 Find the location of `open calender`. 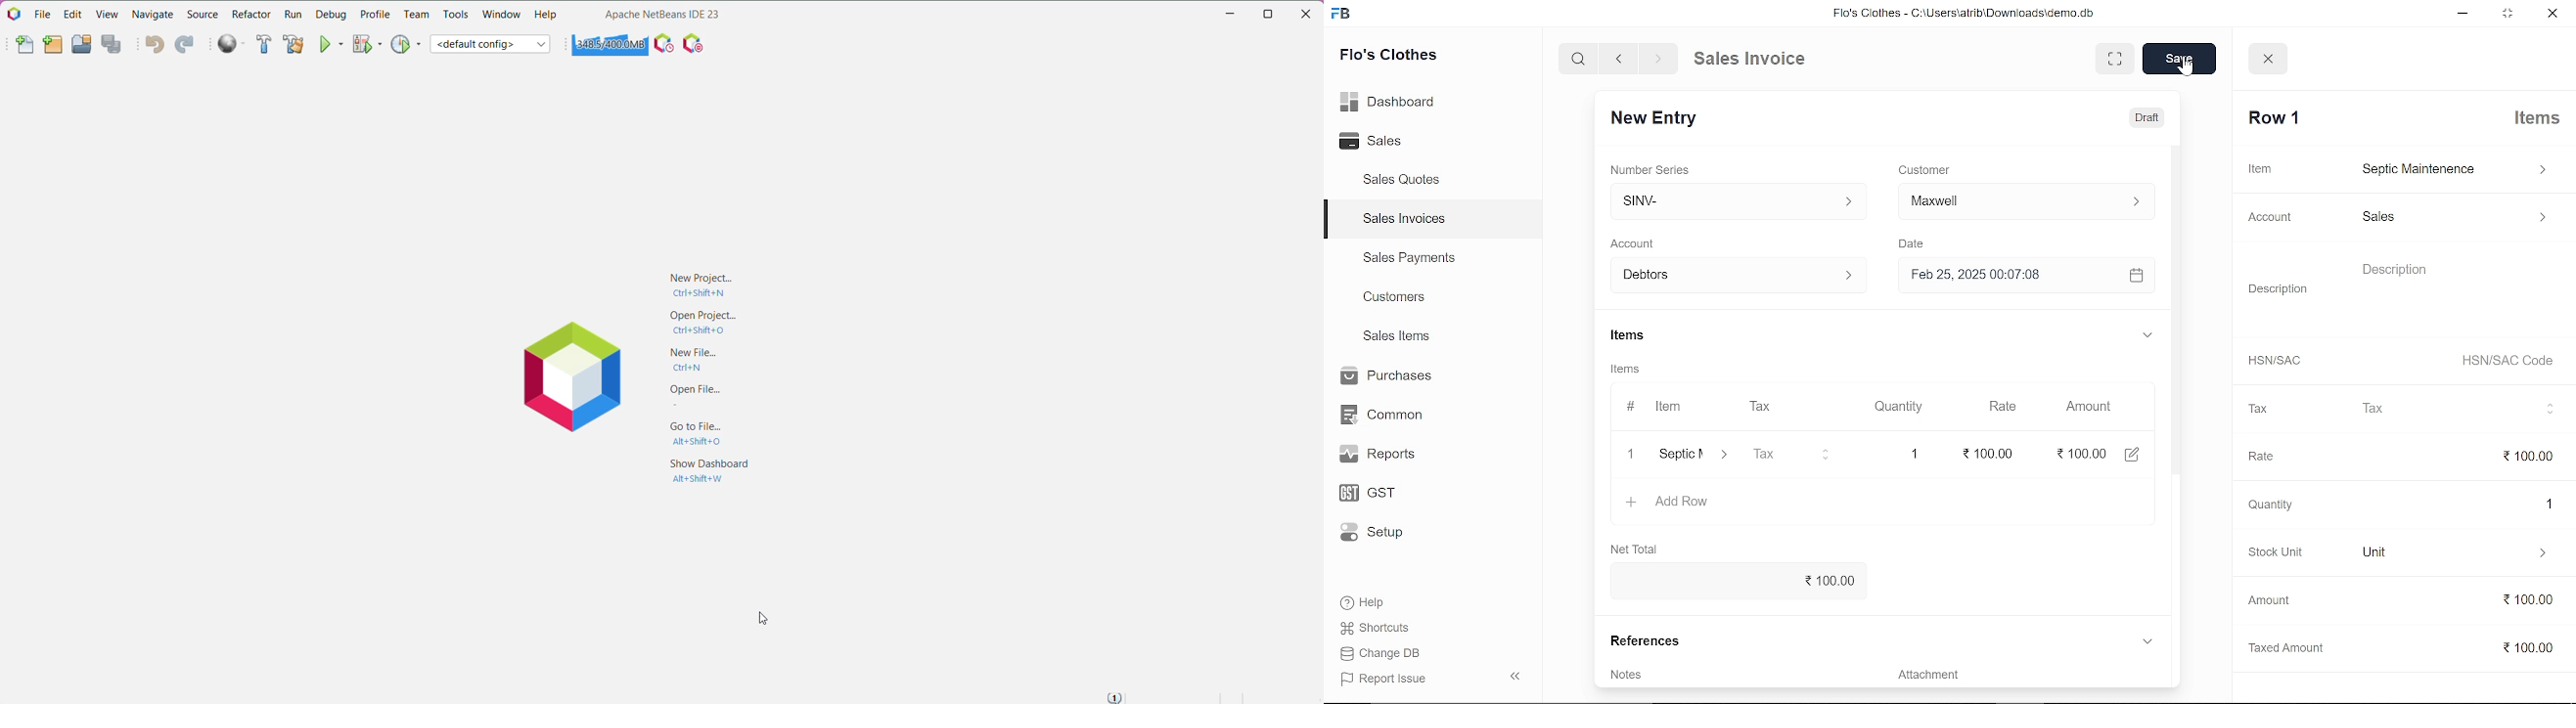

open calender is located at coordinates (2135, 275).